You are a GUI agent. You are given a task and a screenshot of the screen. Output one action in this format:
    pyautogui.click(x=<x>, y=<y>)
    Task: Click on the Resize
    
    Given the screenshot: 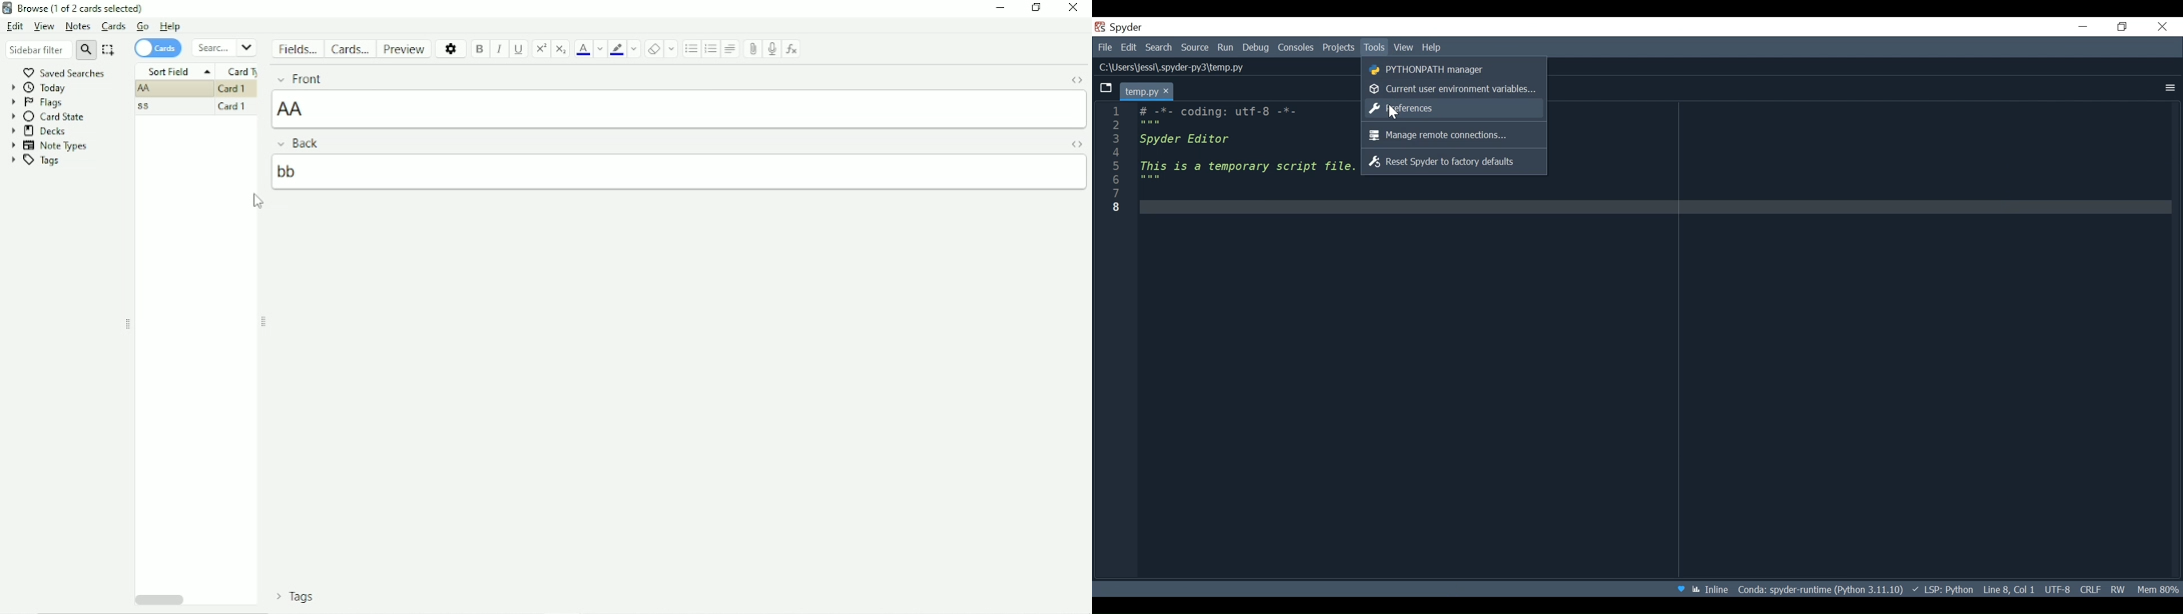 What is the action you would take?
    pyautogui.click(x=265, y=323)
    